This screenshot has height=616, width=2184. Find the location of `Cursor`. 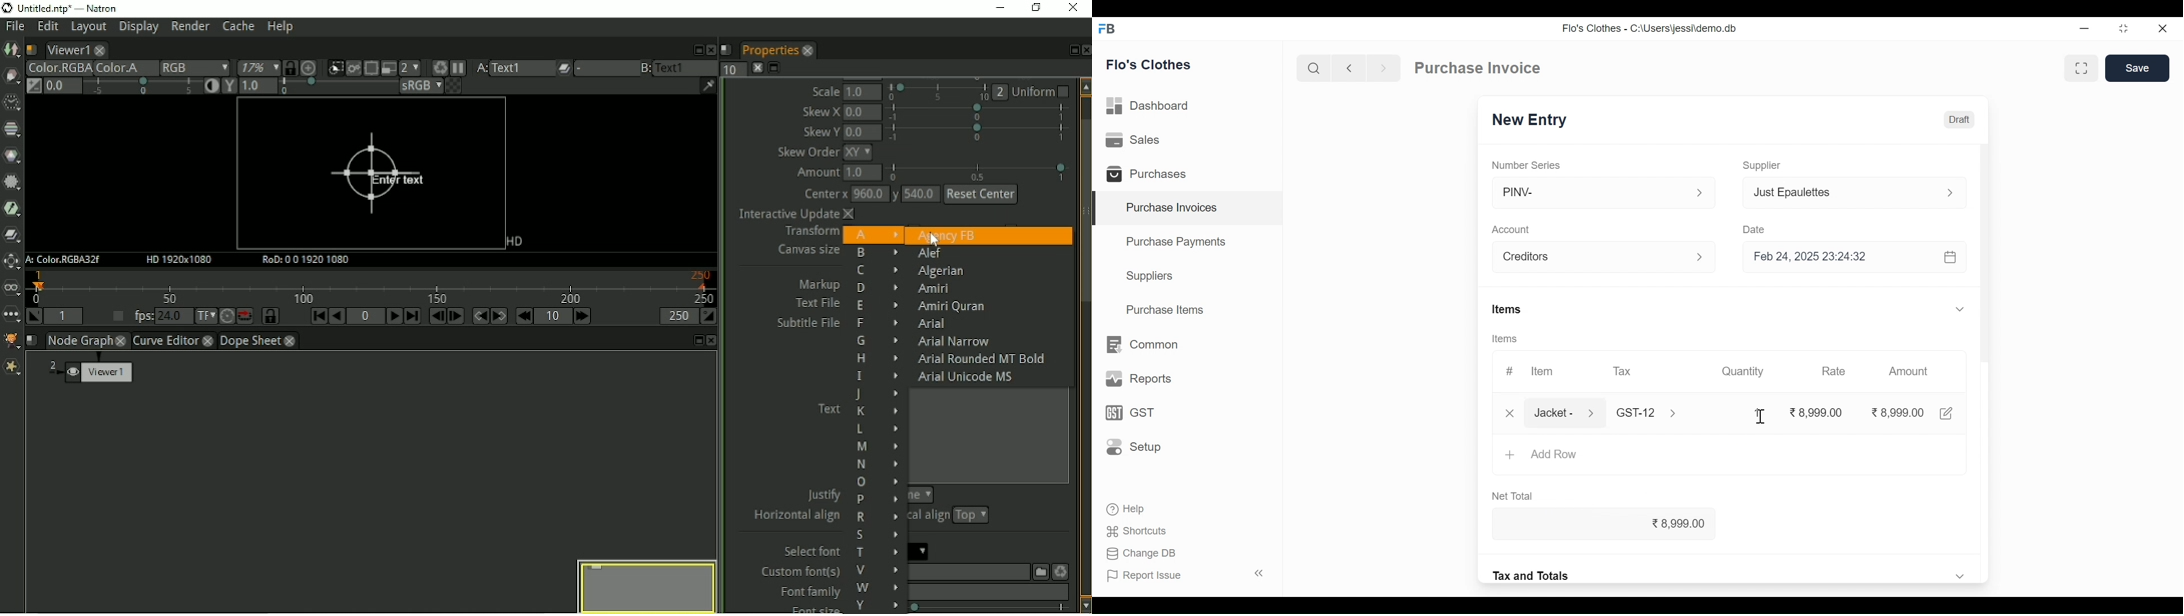

Cursor is located at coordinates (1759, 417).